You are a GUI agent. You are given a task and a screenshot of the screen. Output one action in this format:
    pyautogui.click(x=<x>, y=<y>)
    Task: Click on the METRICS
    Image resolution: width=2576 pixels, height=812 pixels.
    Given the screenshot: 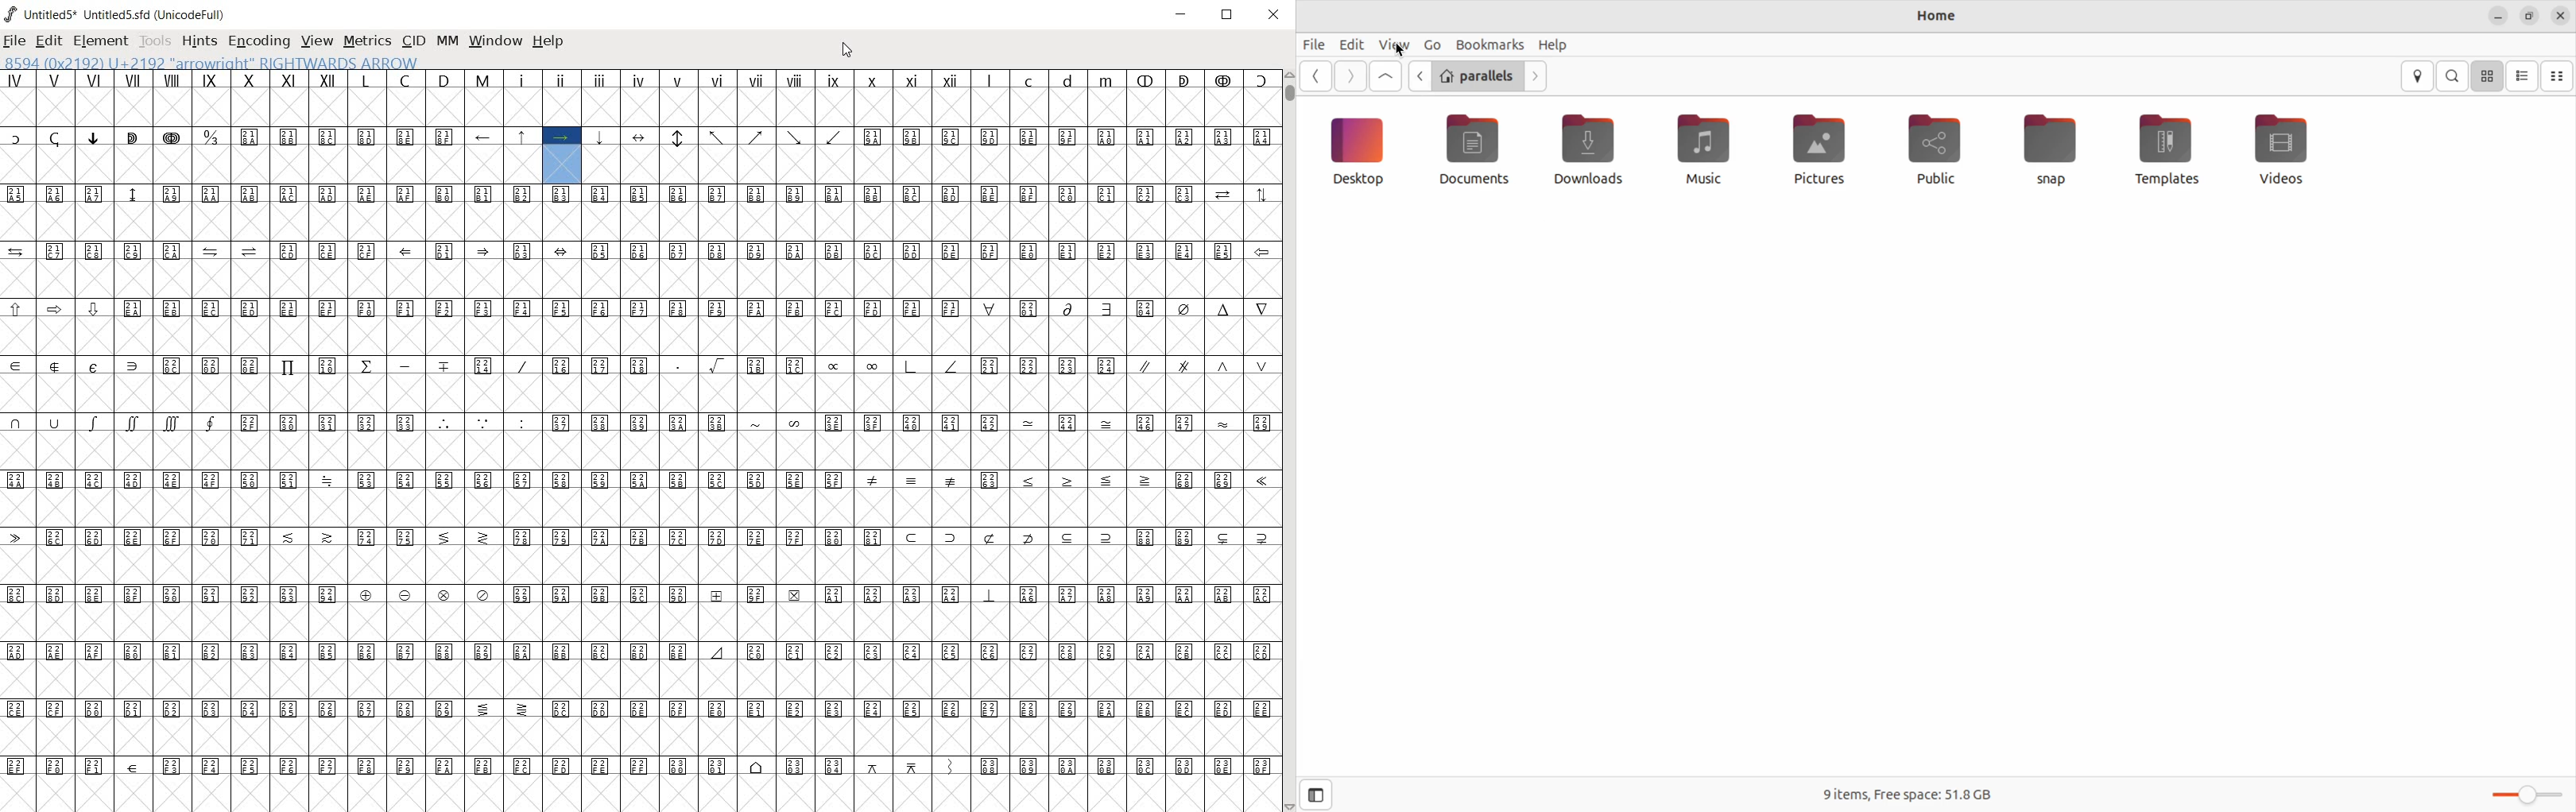 What is the action you would take?
    pyautogui.click(x=365, y=42)
    